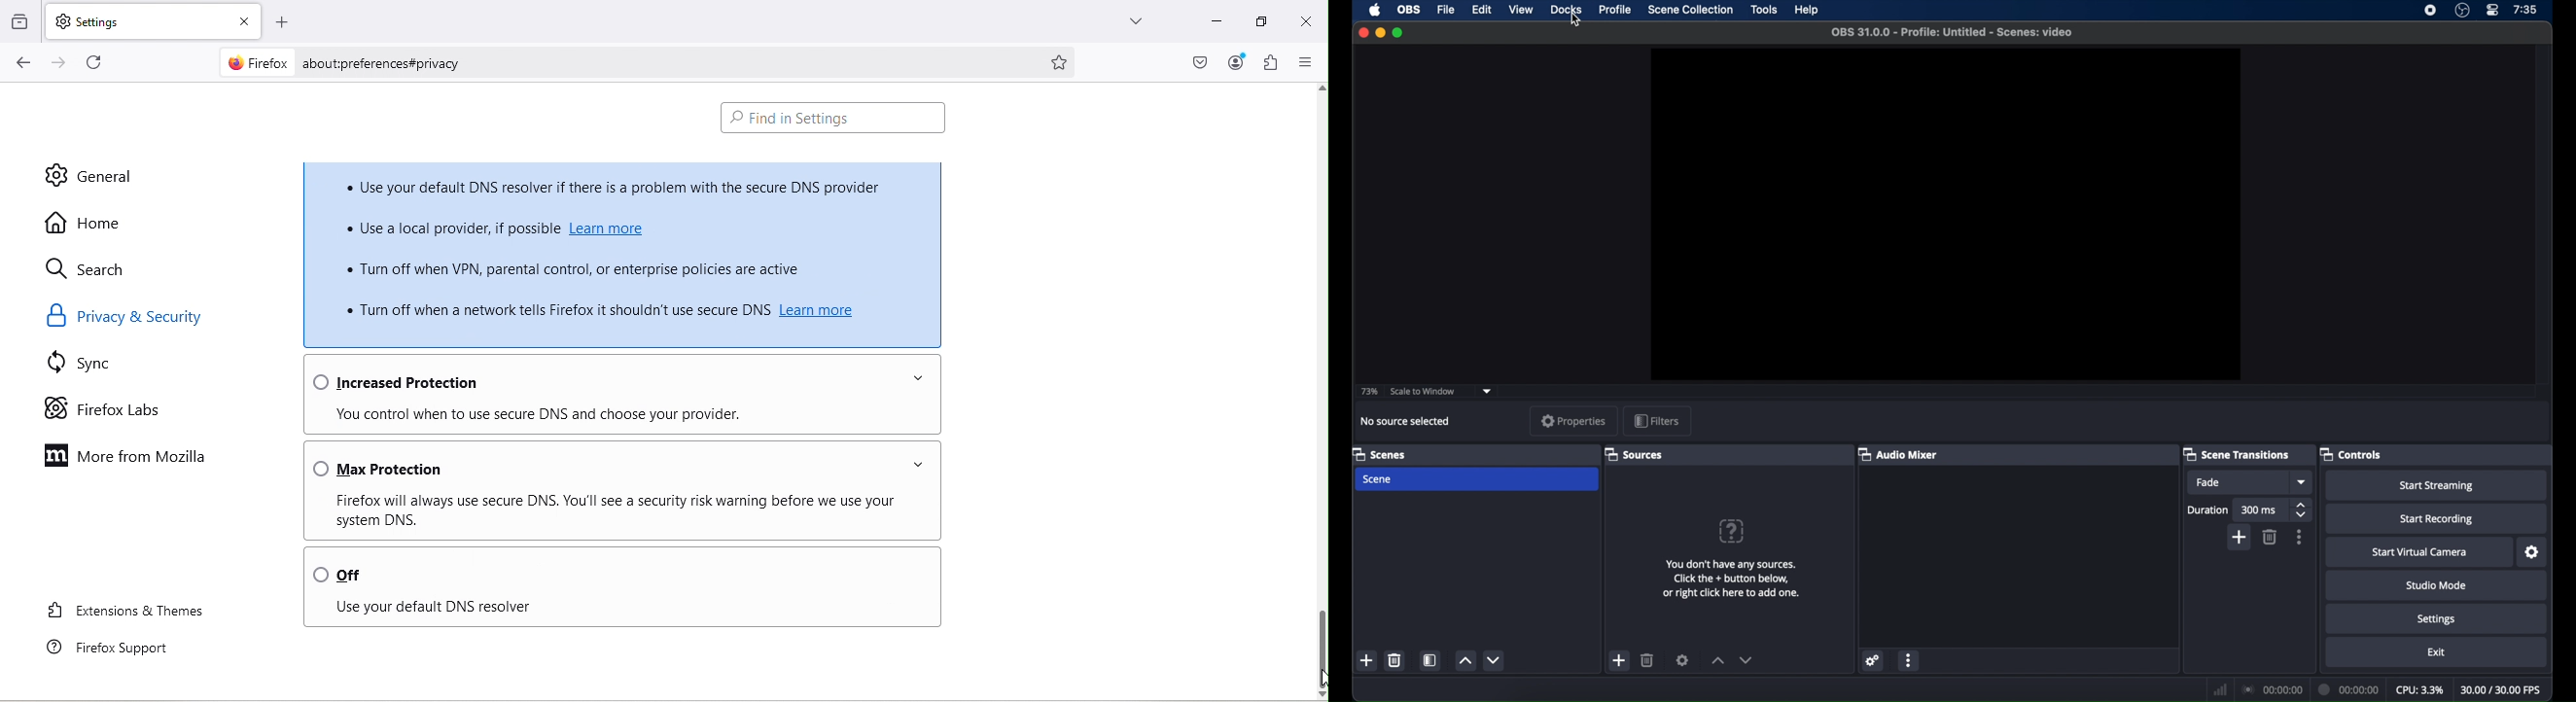  What do you see at coordinates (128, 457) in the screenshot?
I see `More from Mozilla` at bounding box center [128, 457].